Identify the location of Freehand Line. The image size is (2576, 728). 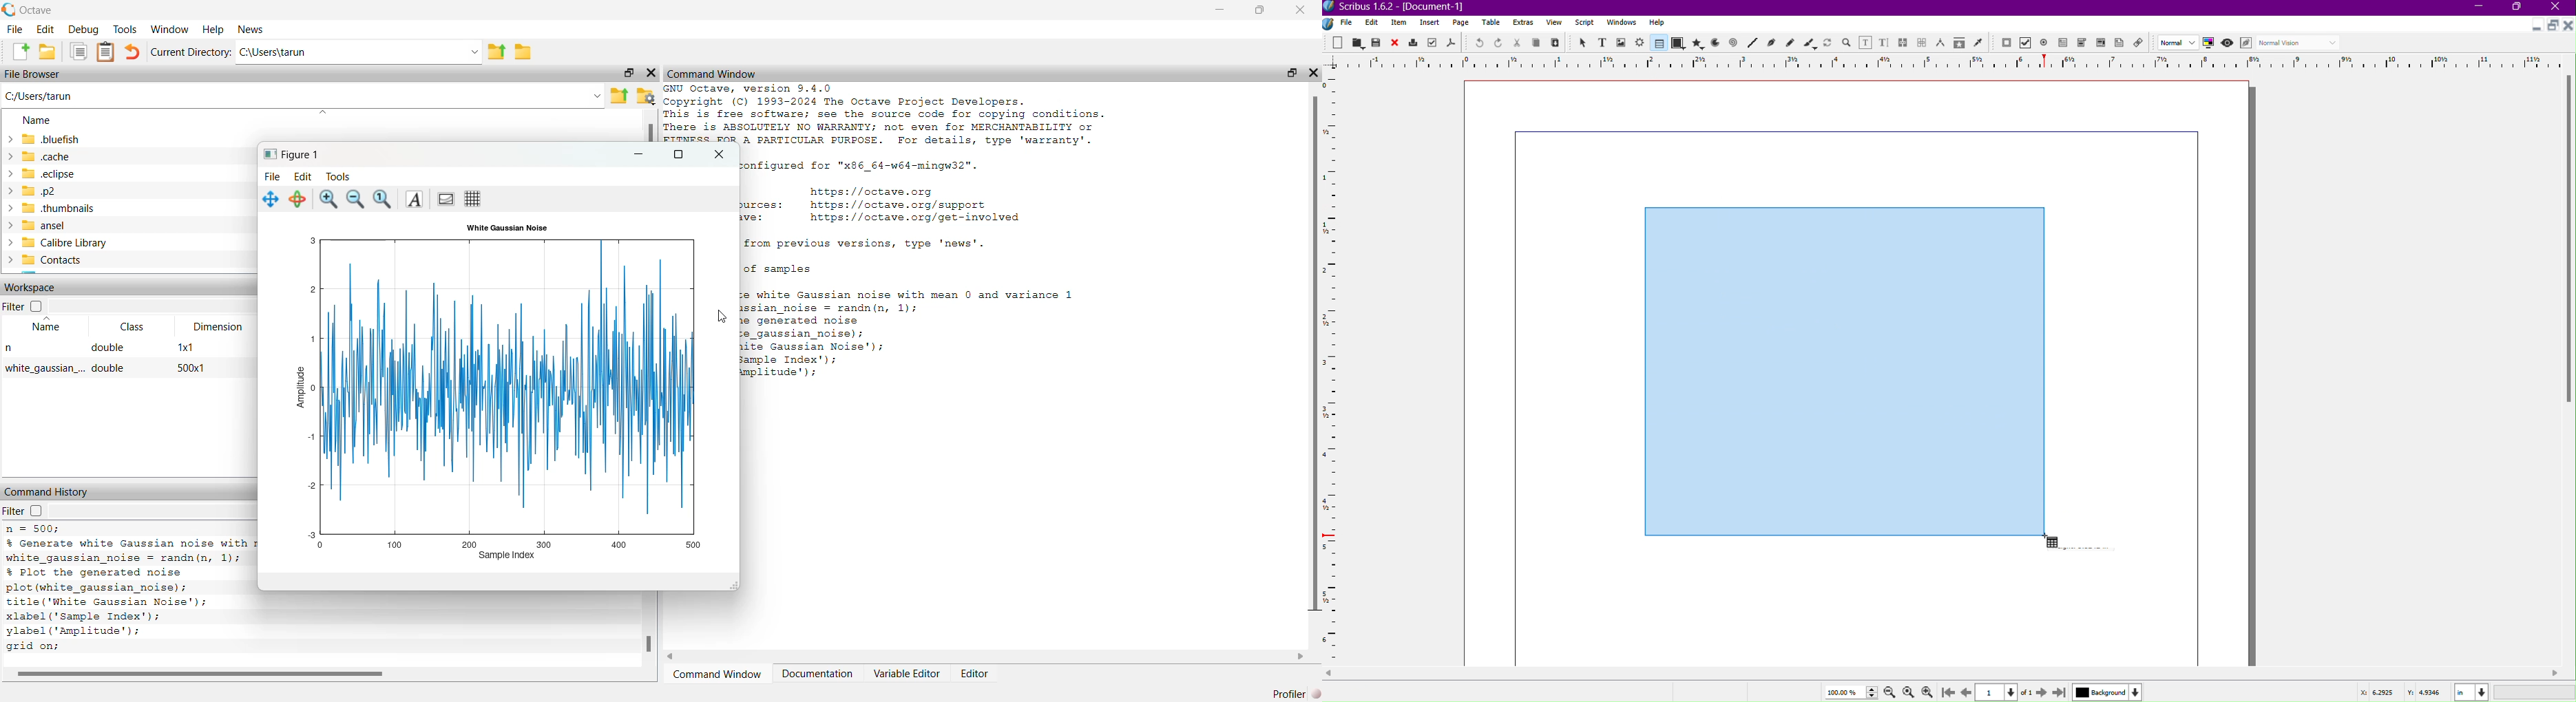
(1790, 42).